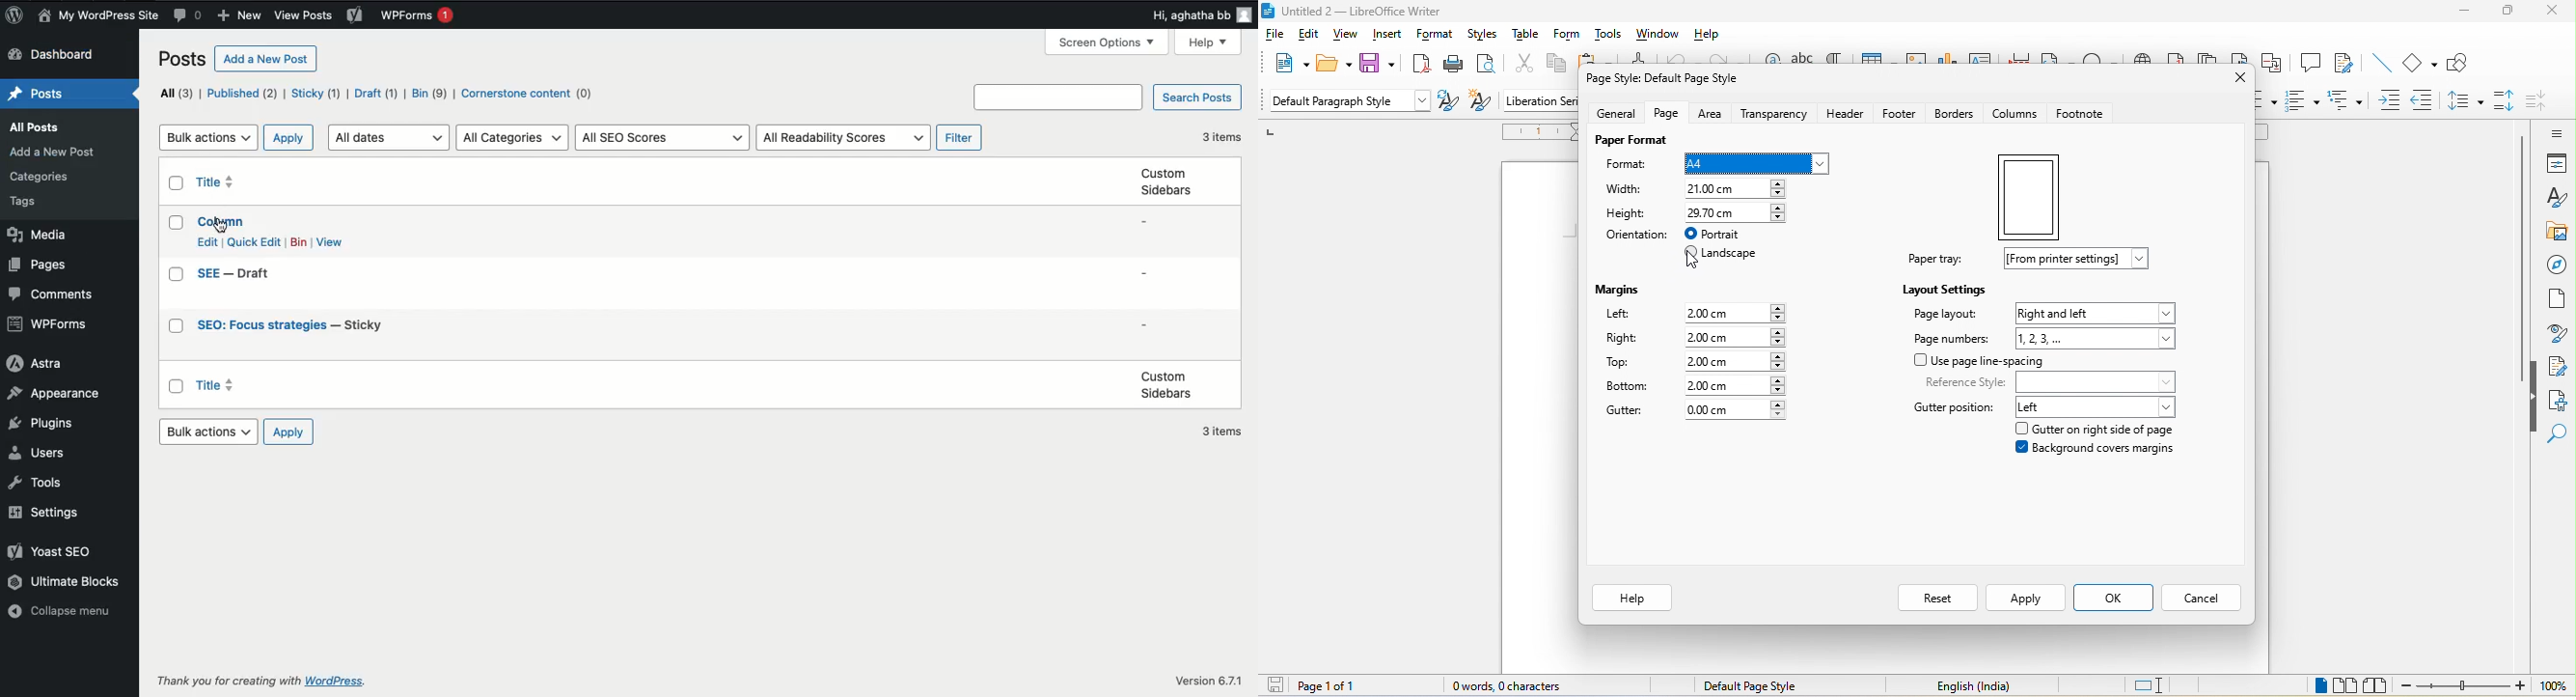  I want to click on Comments, so click(51, 294).